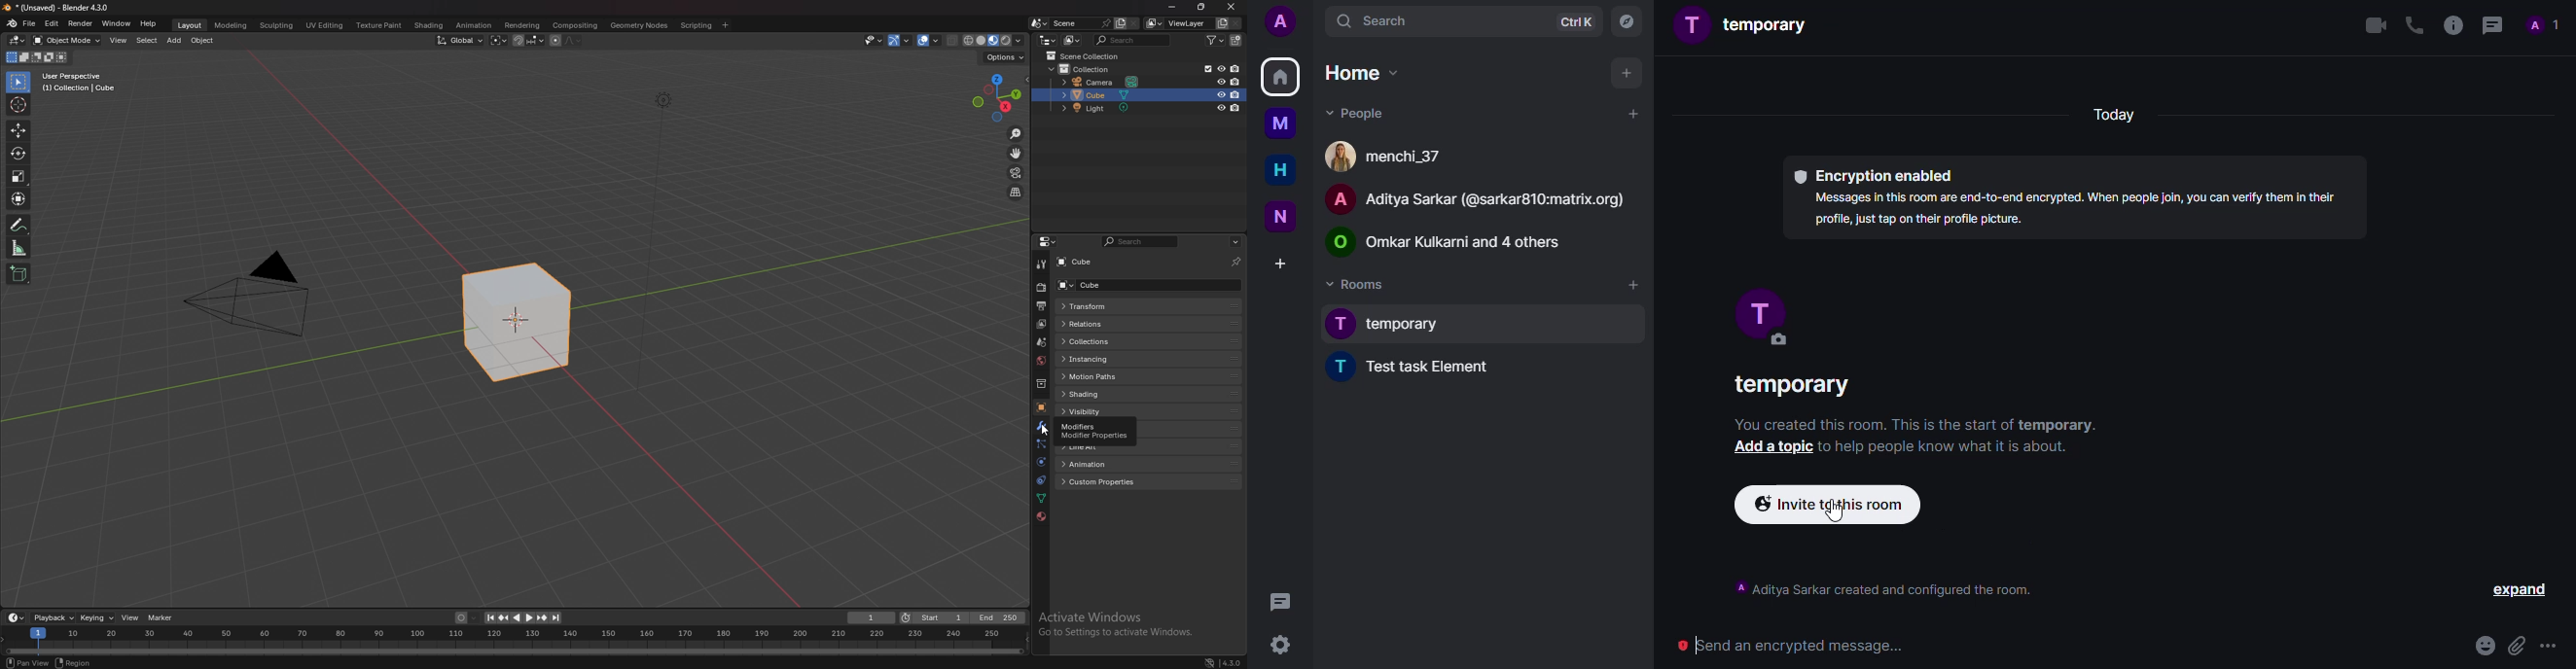  Describe the element at coordinates (1236, 40) in the screenshot. I see `add collection` at that location.